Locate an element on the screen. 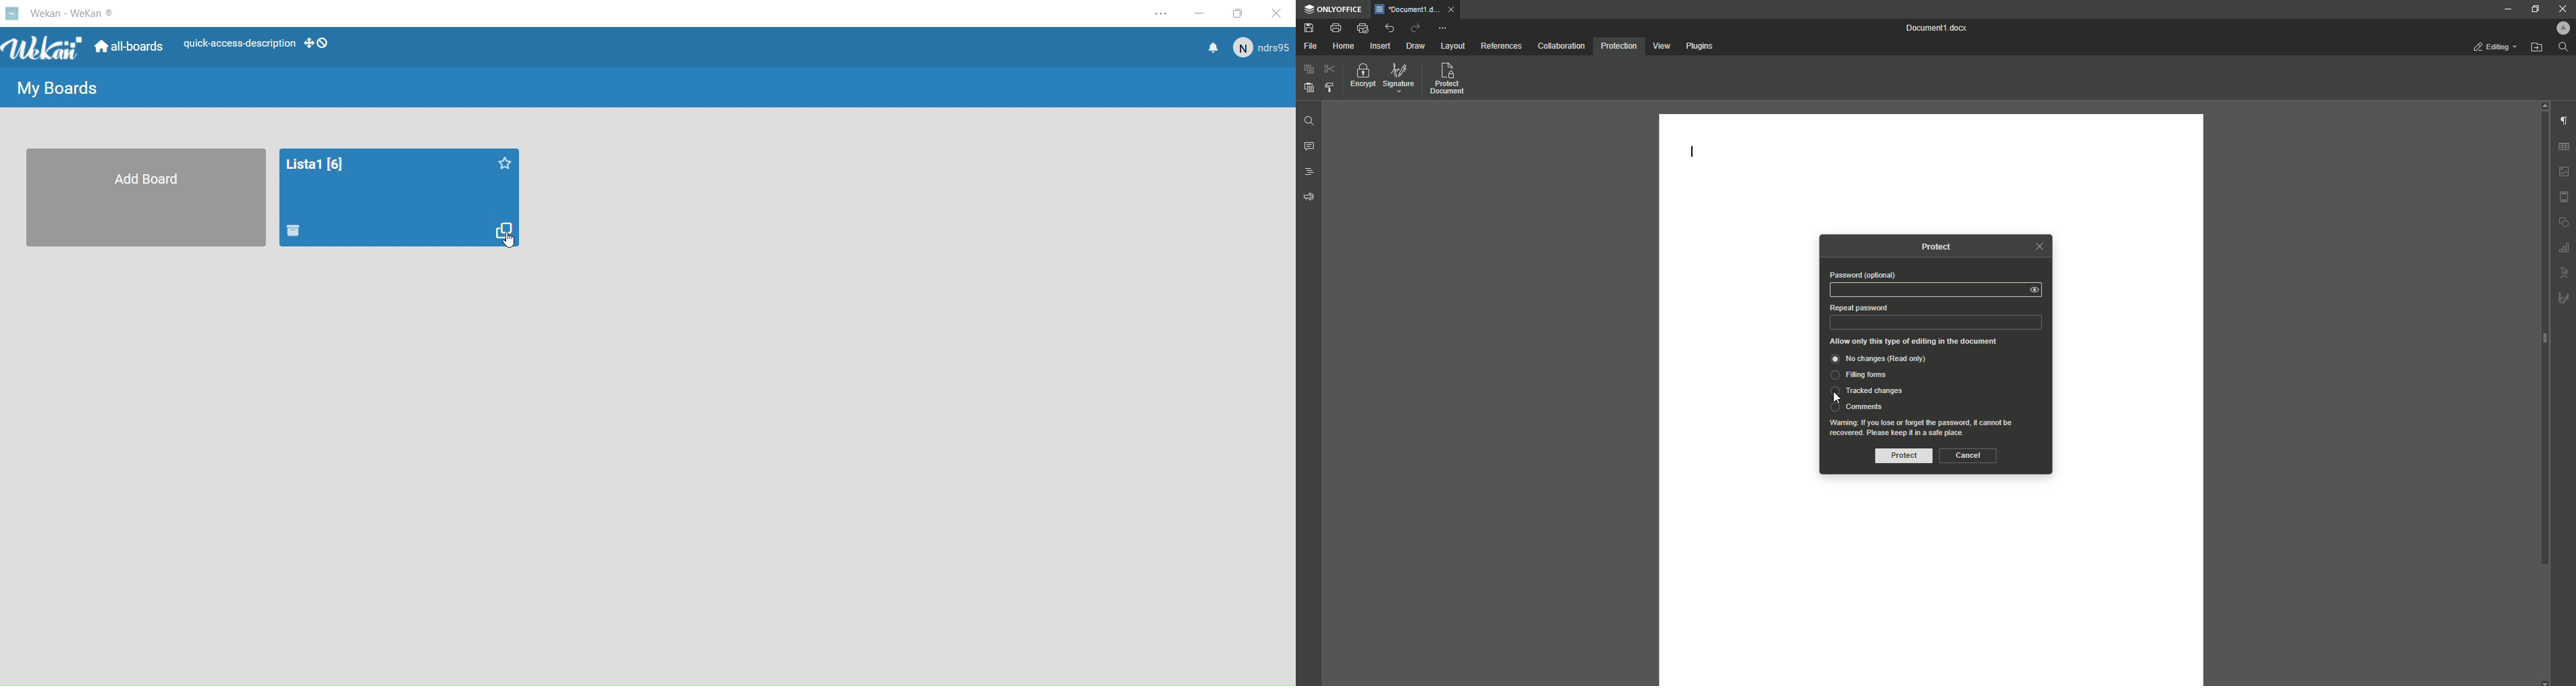 This screenshot has height=700, width=2576. Signature settings is located at coordinates (2566, 300).